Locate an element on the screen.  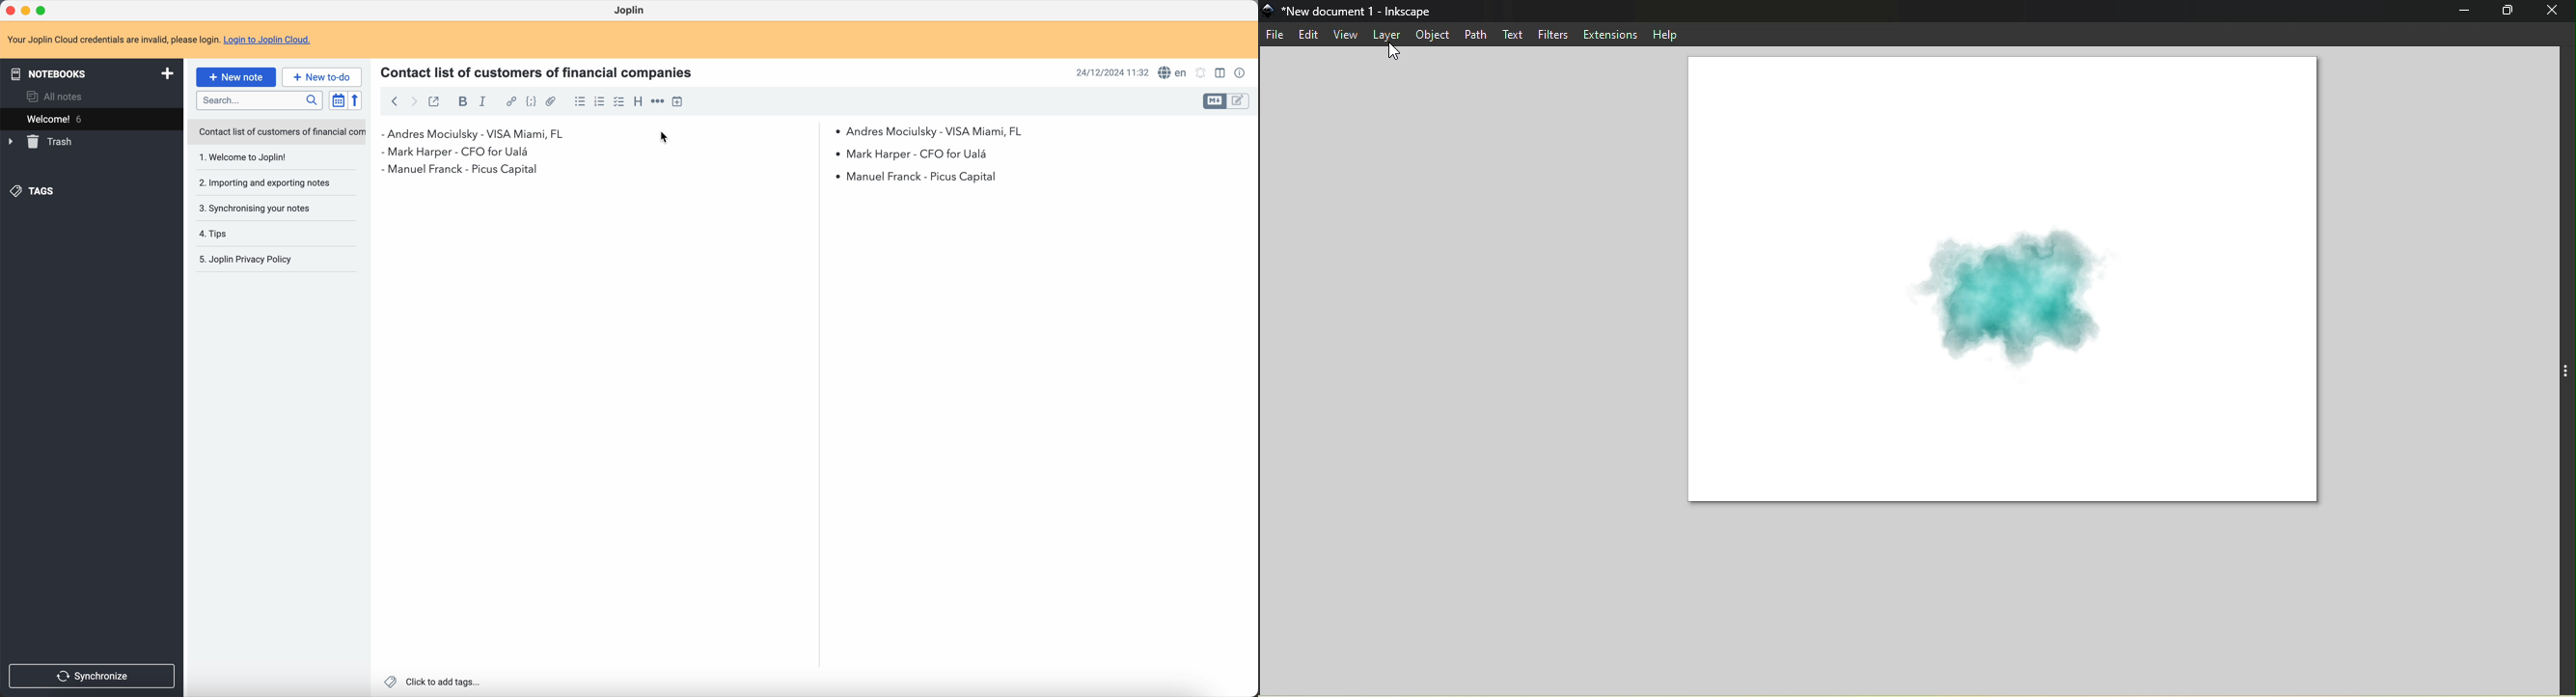
date and hour is located at coordinates (1112, 72).